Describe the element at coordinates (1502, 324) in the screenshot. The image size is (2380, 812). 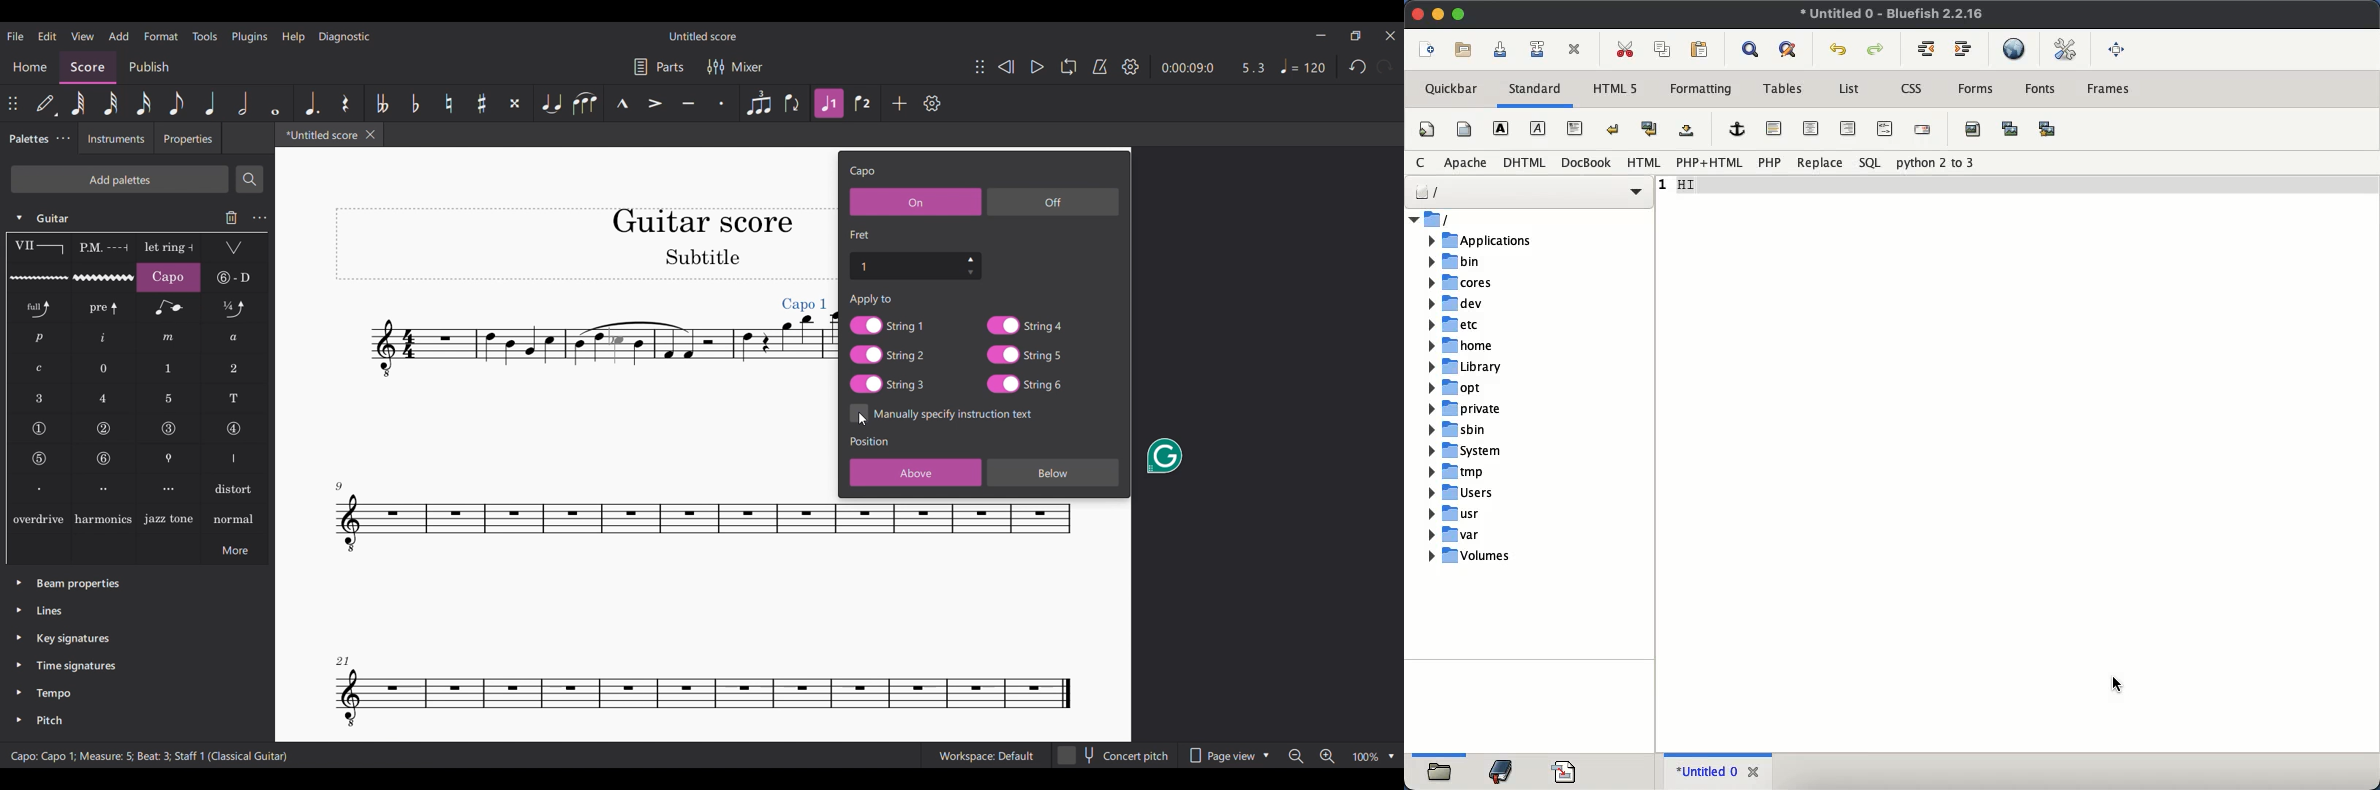
I see `etc` at that location.